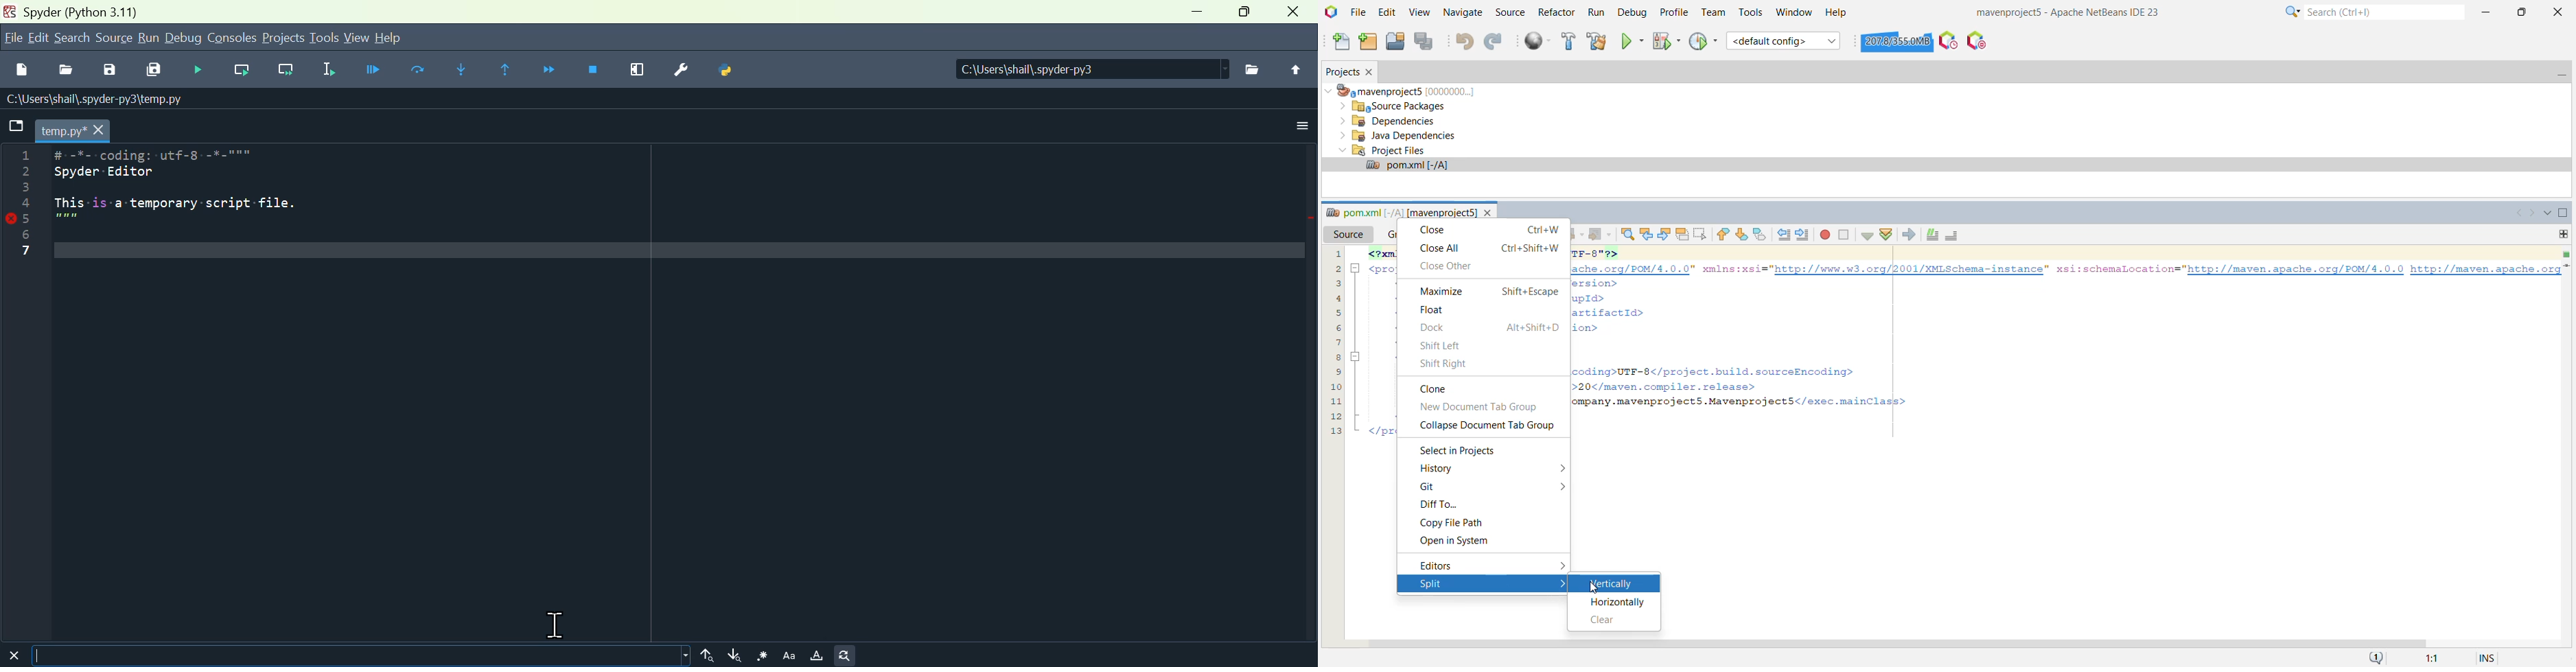  I want to click on Minimize, so click(1197, 13).